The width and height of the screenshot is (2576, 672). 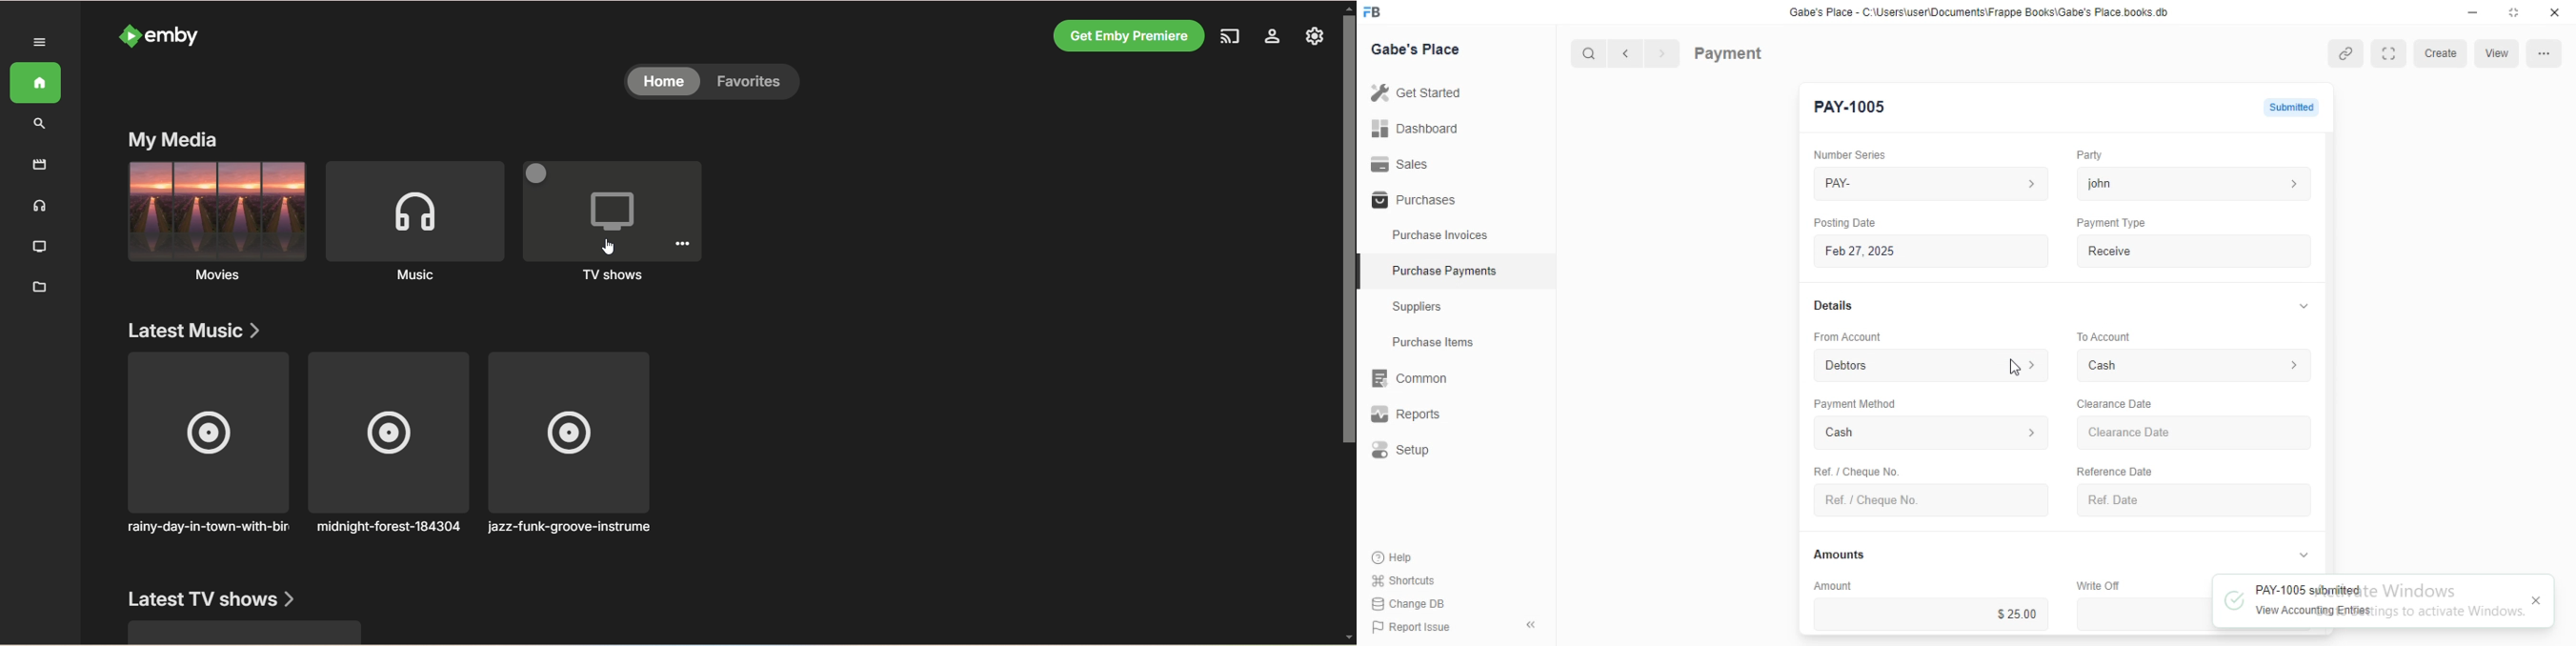 I want to click on logo, so click(x=1378, y=12).